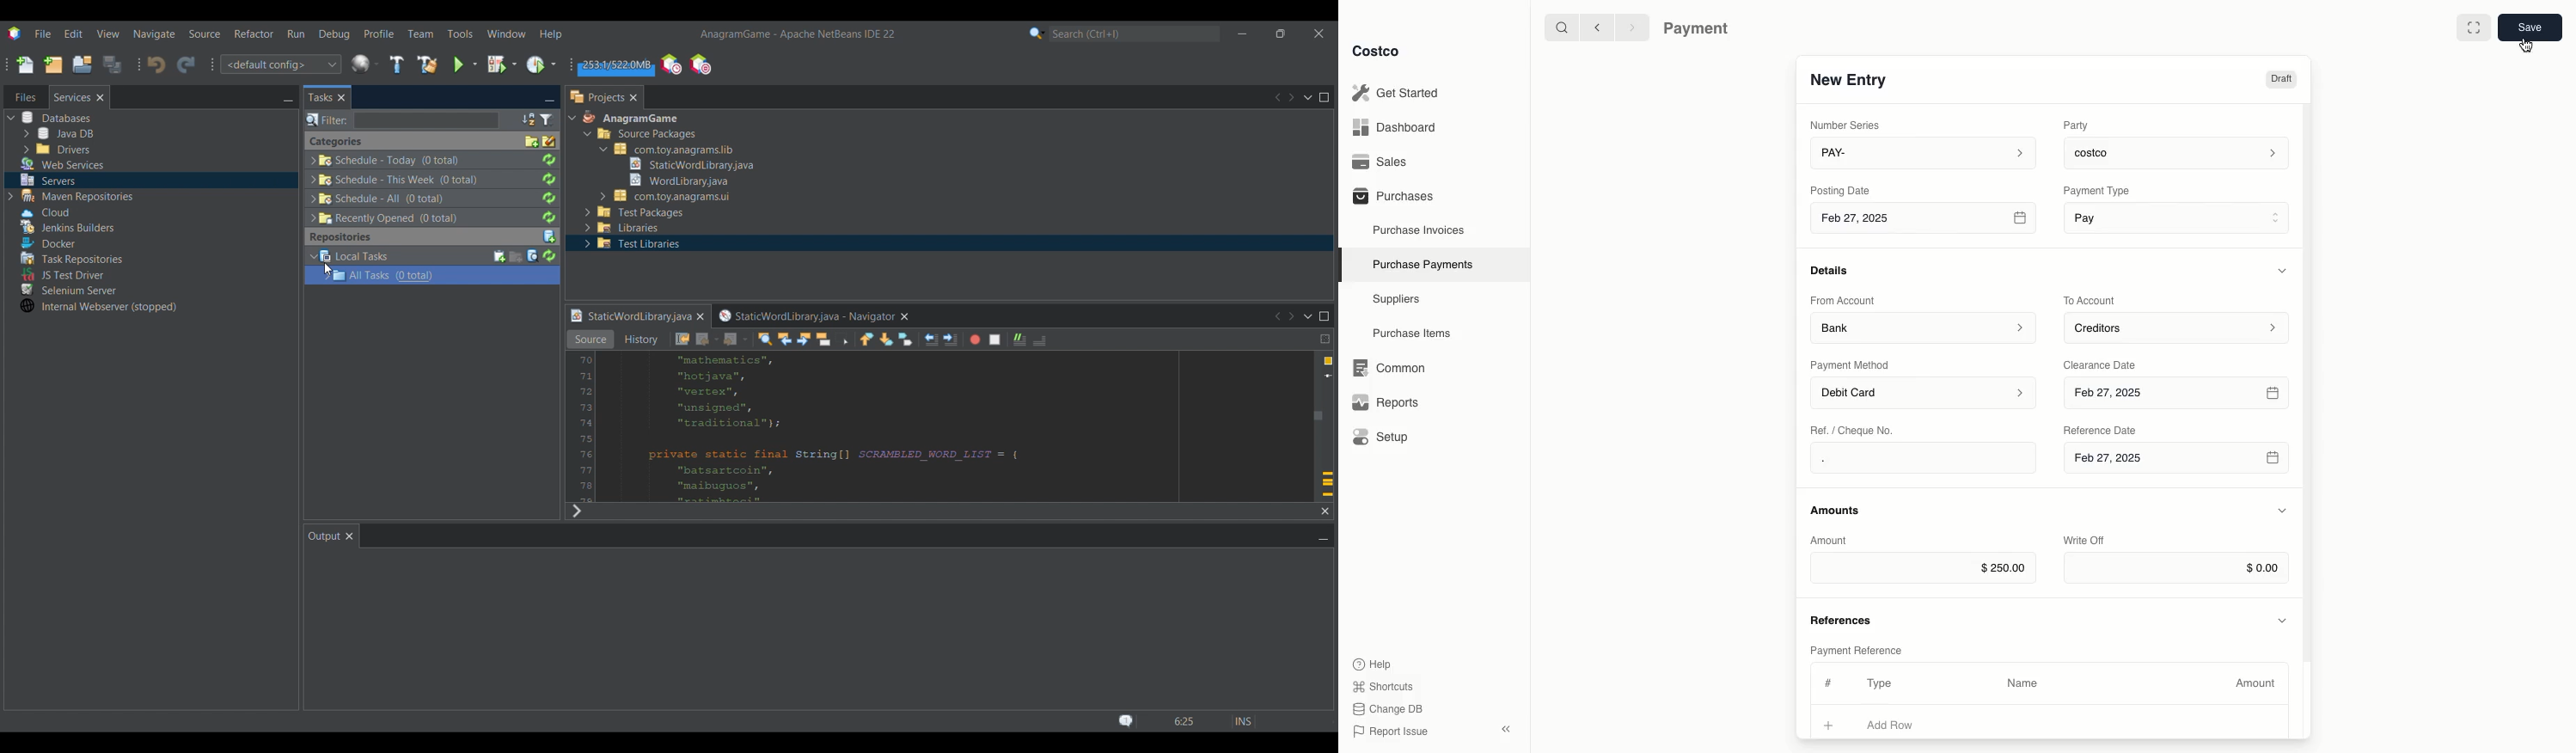 Image resolution: width=2576 pixels, height=756 pixels. What do you see at coordinates (1901, 725) in the screenshot?
I see `Add Row` at bounding box center [1901, 725].